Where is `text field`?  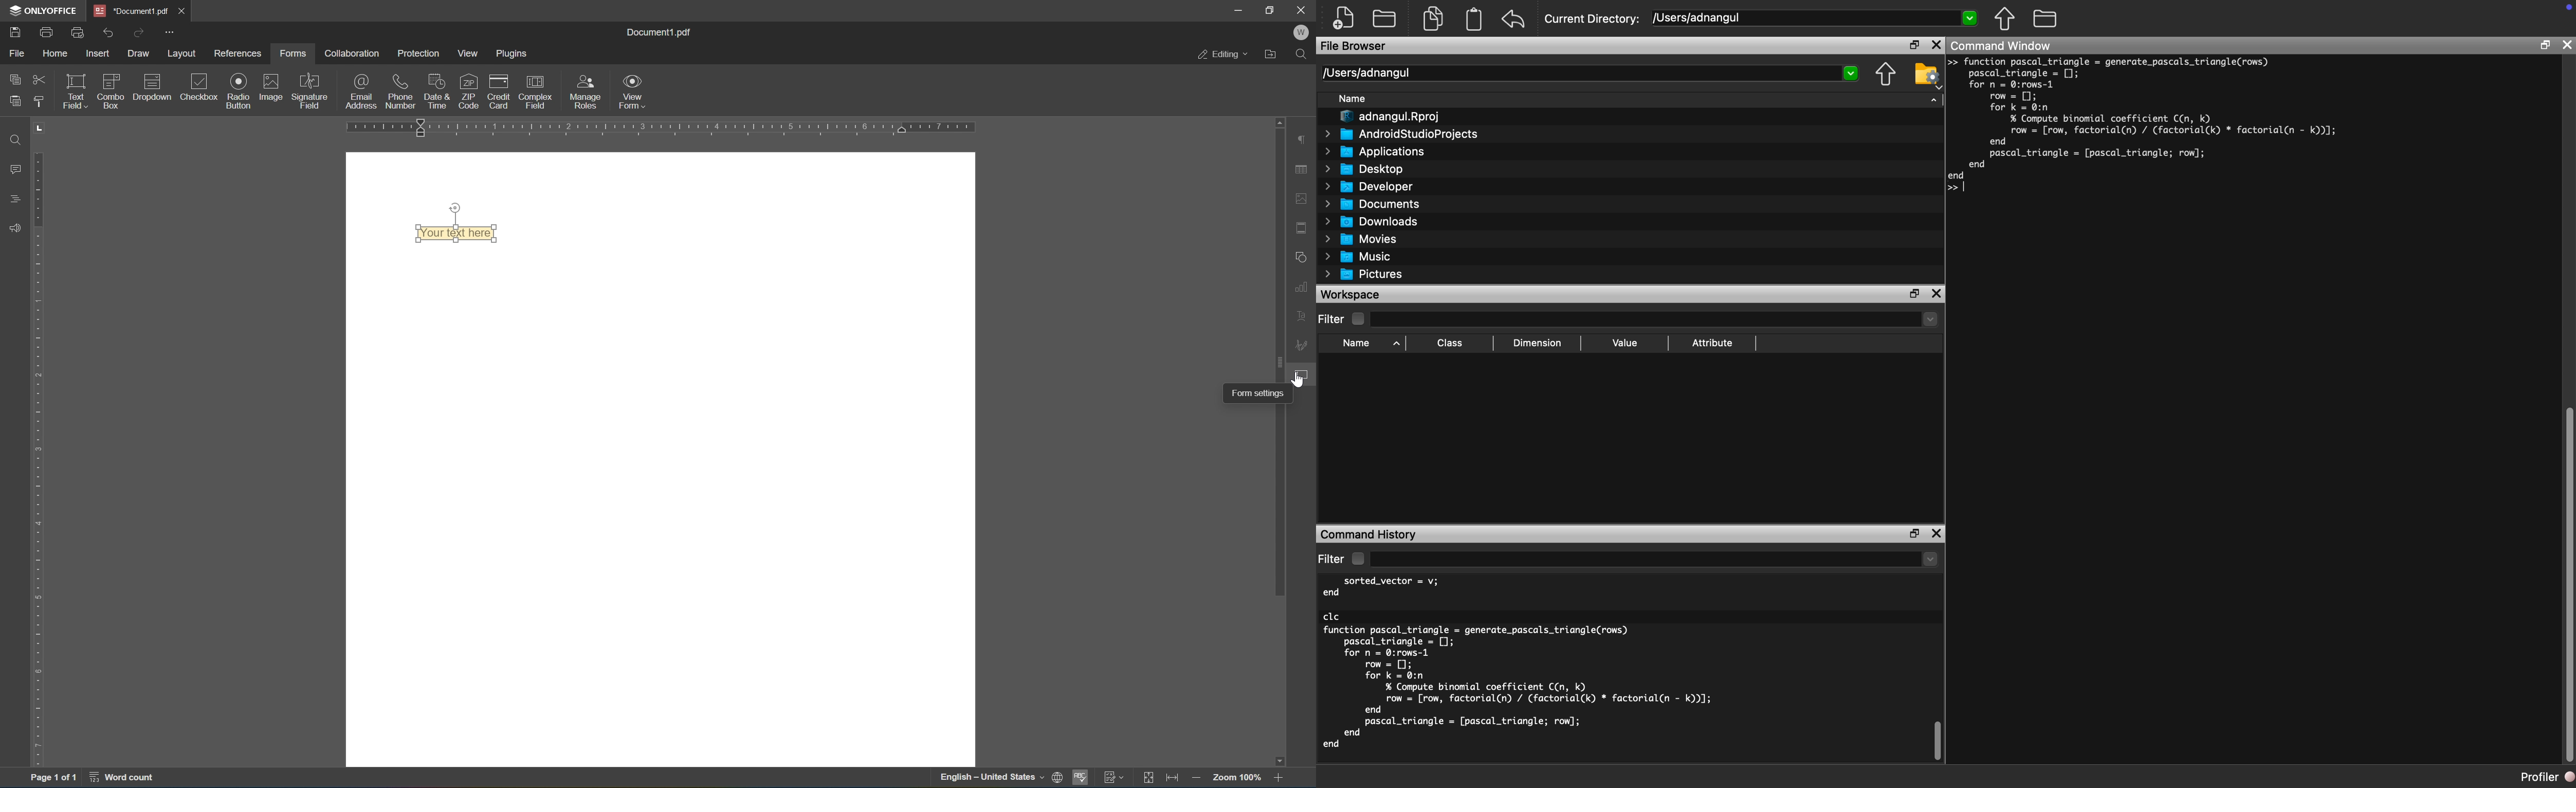
text field is located at coordinates (74, 90).